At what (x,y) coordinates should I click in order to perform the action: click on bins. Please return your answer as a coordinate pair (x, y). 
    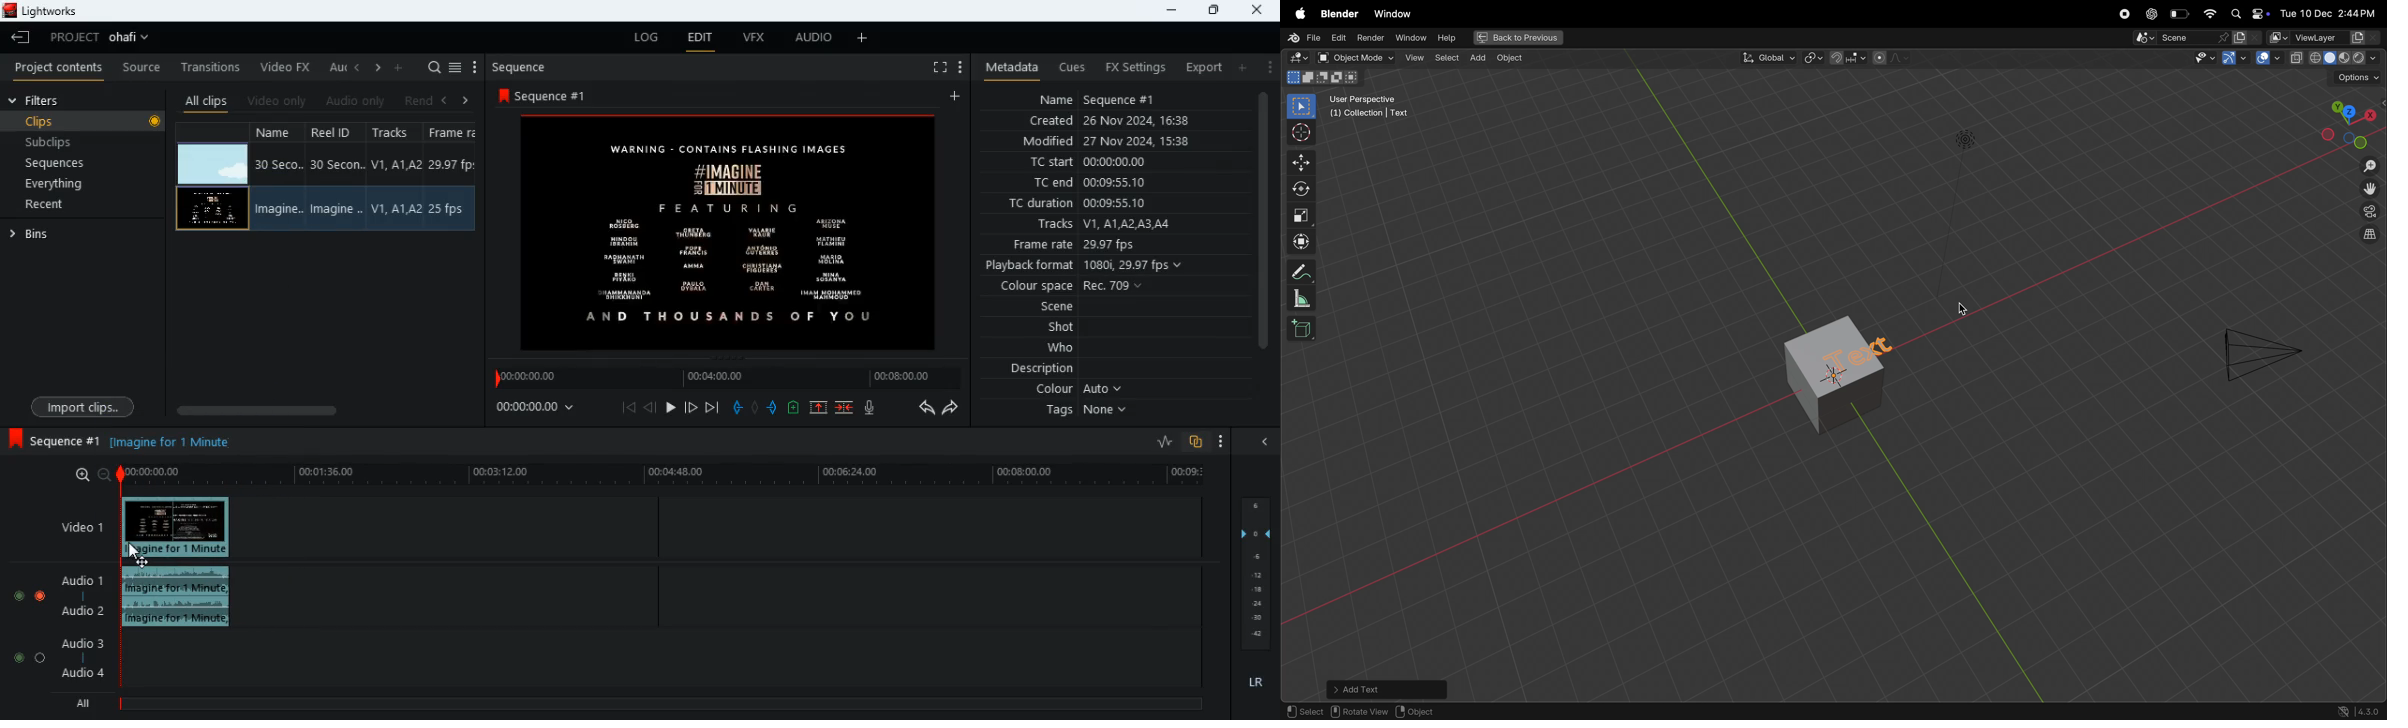
    Looking at the image, I should click on (51, 236).